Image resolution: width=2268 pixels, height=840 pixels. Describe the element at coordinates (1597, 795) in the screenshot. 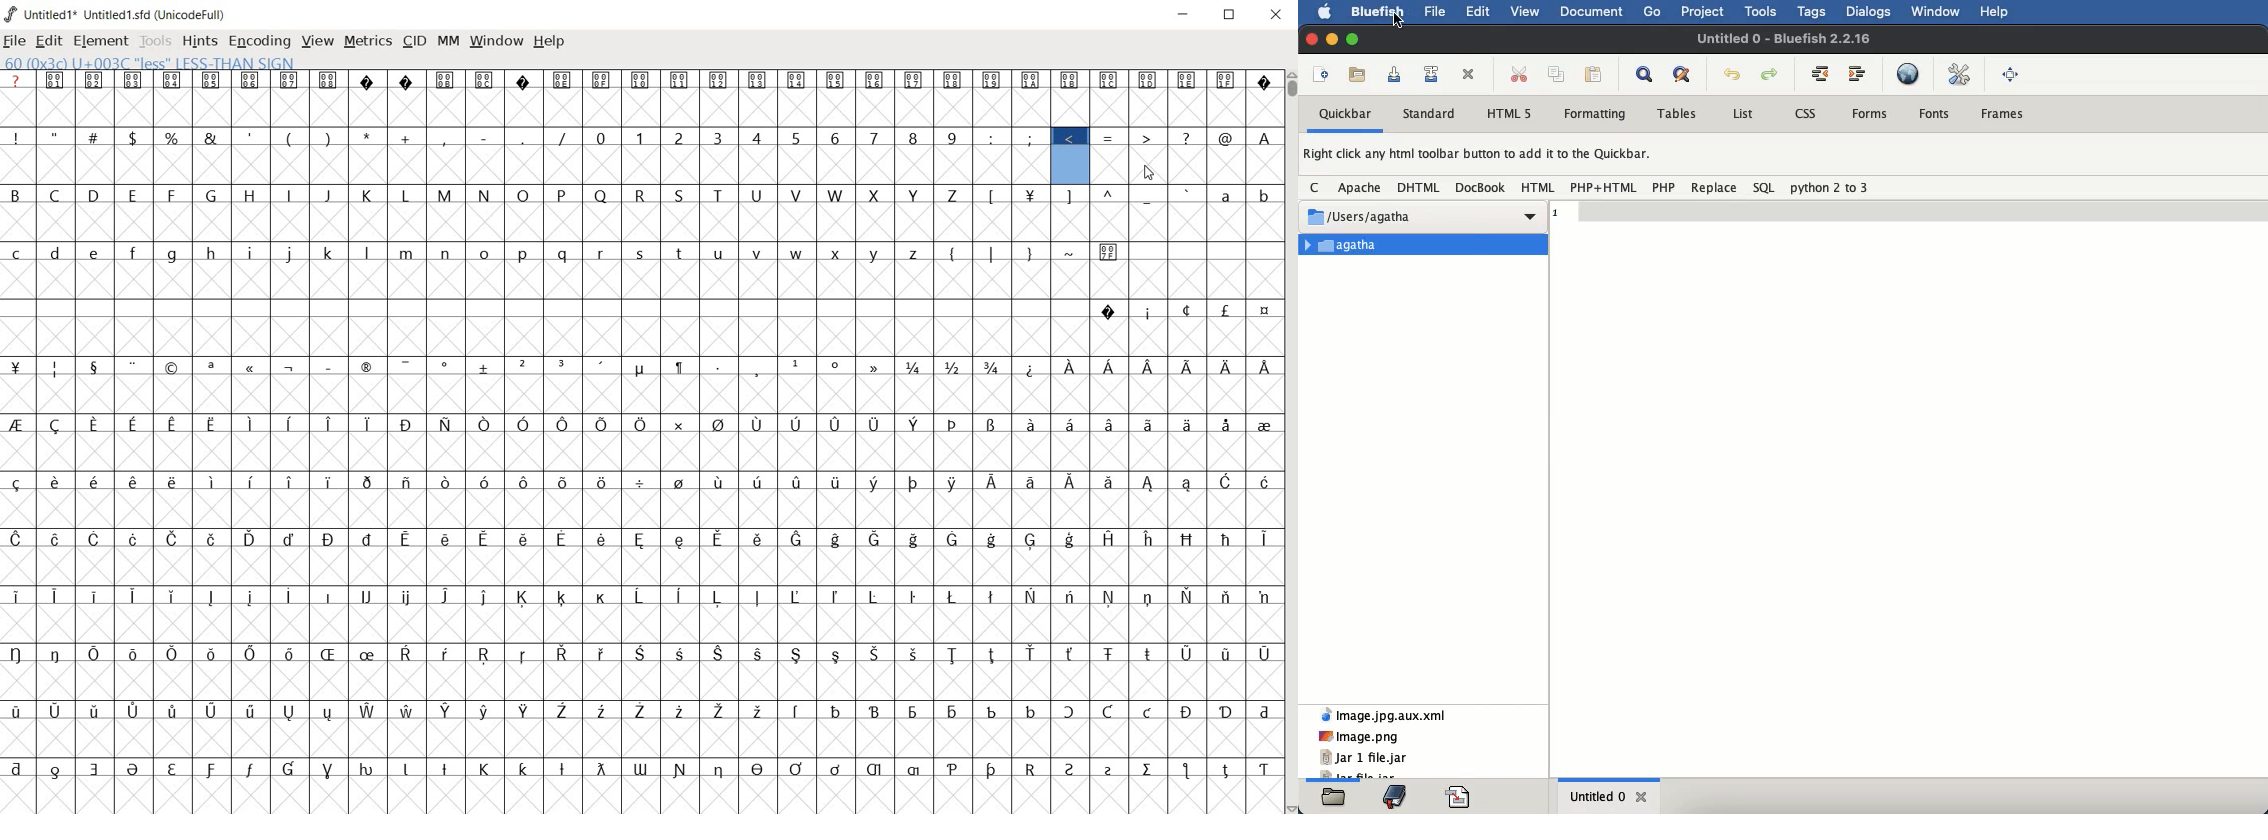

I see `untitled` at that location.